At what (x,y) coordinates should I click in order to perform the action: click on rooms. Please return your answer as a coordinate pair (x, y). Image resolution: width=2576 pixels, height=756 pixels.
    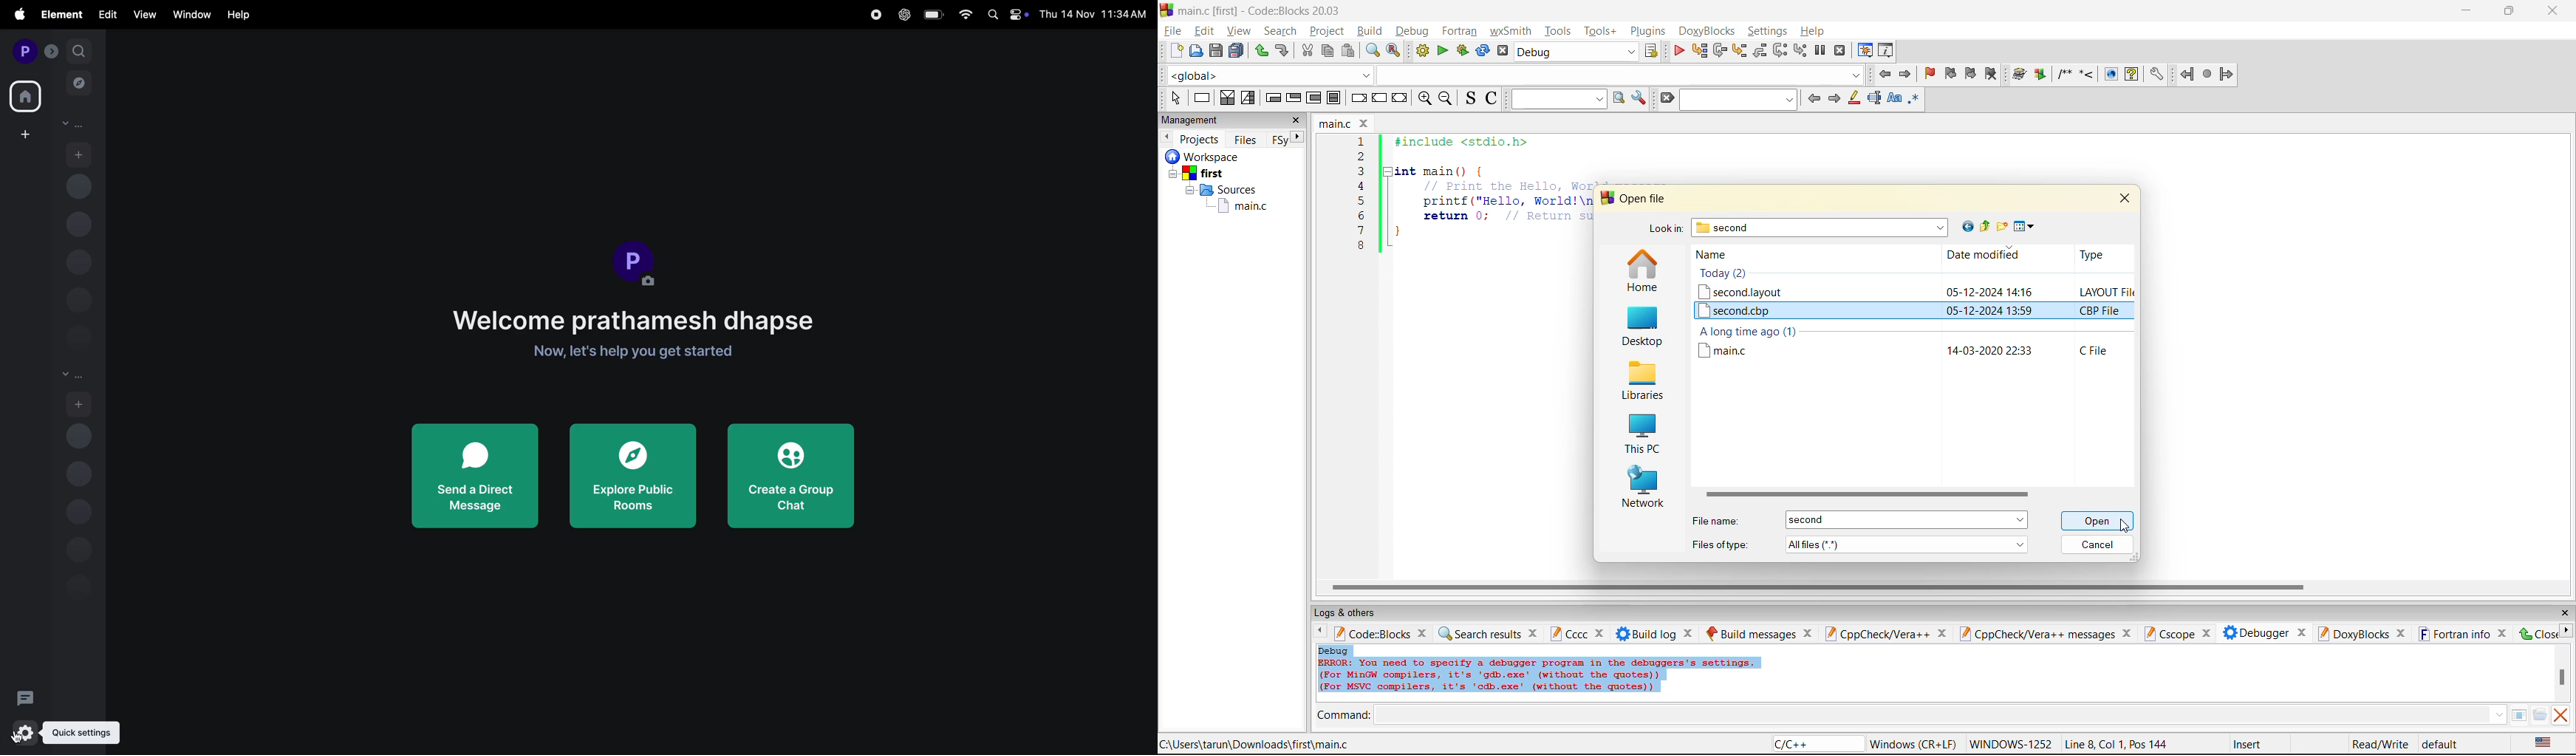
    Looking at the image, I should click on (73, 376).